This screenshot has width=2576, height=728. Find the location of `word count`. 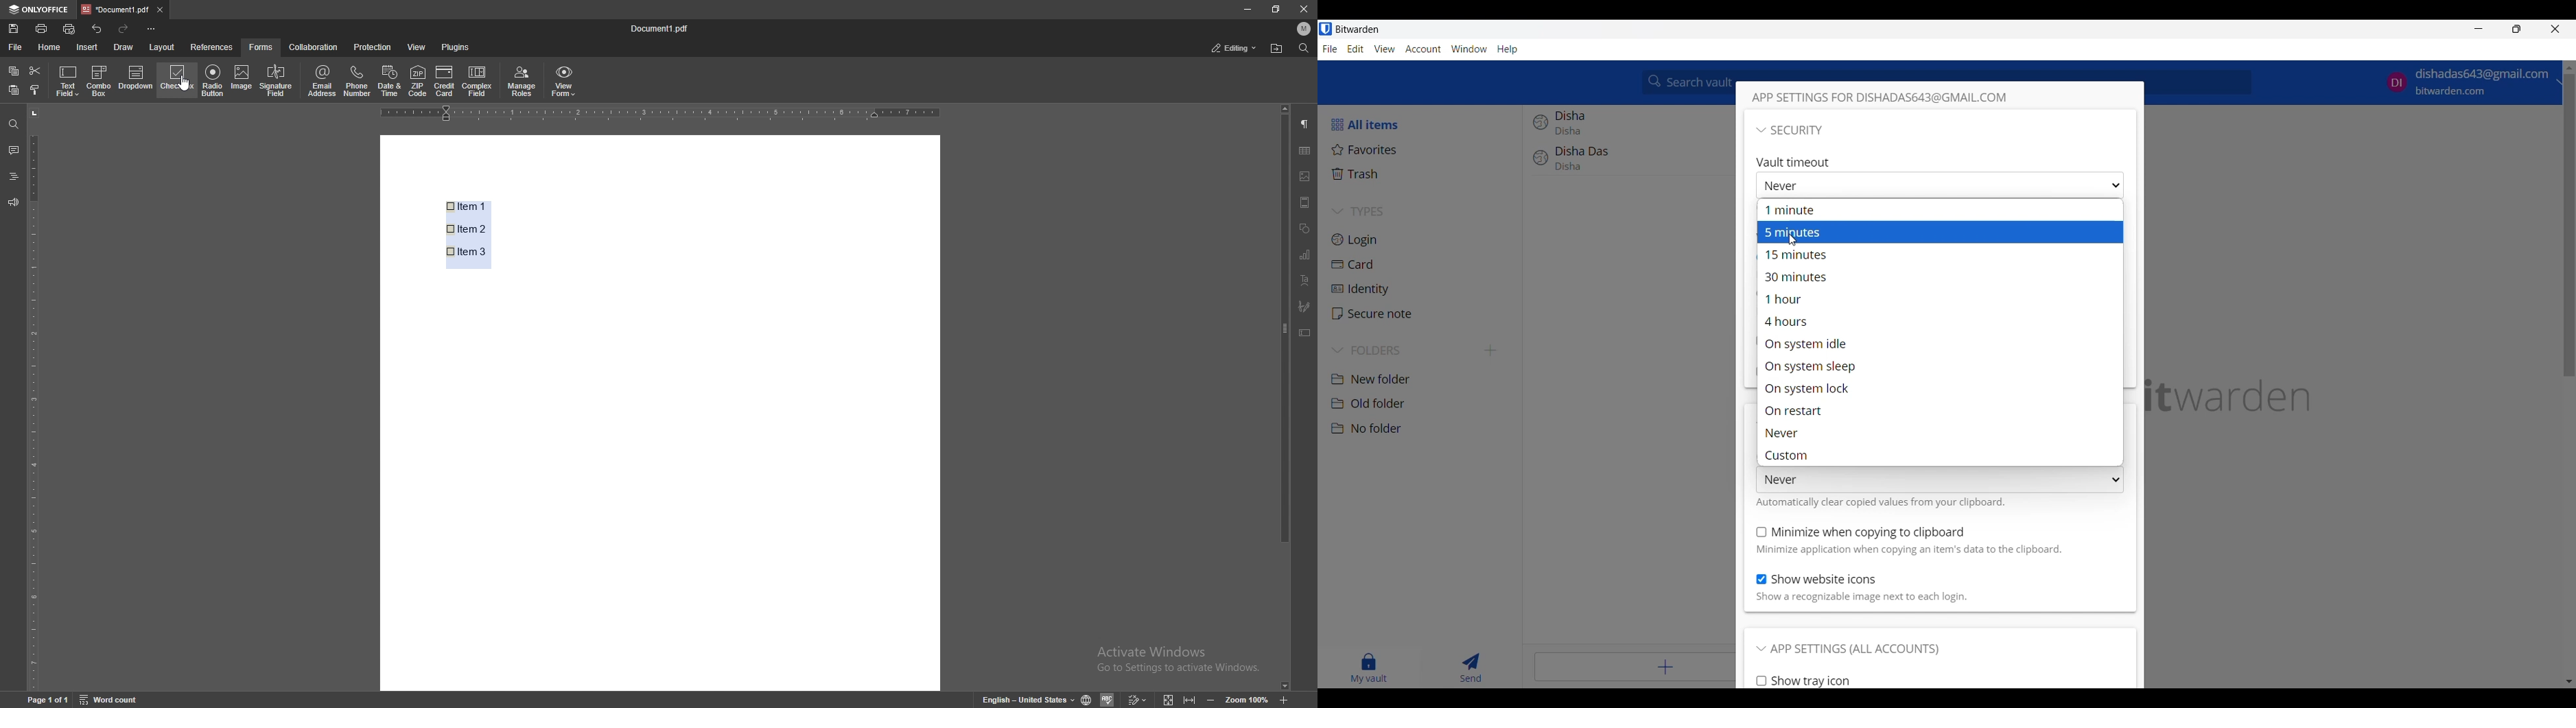

word count is located at coordinates (109, 699).